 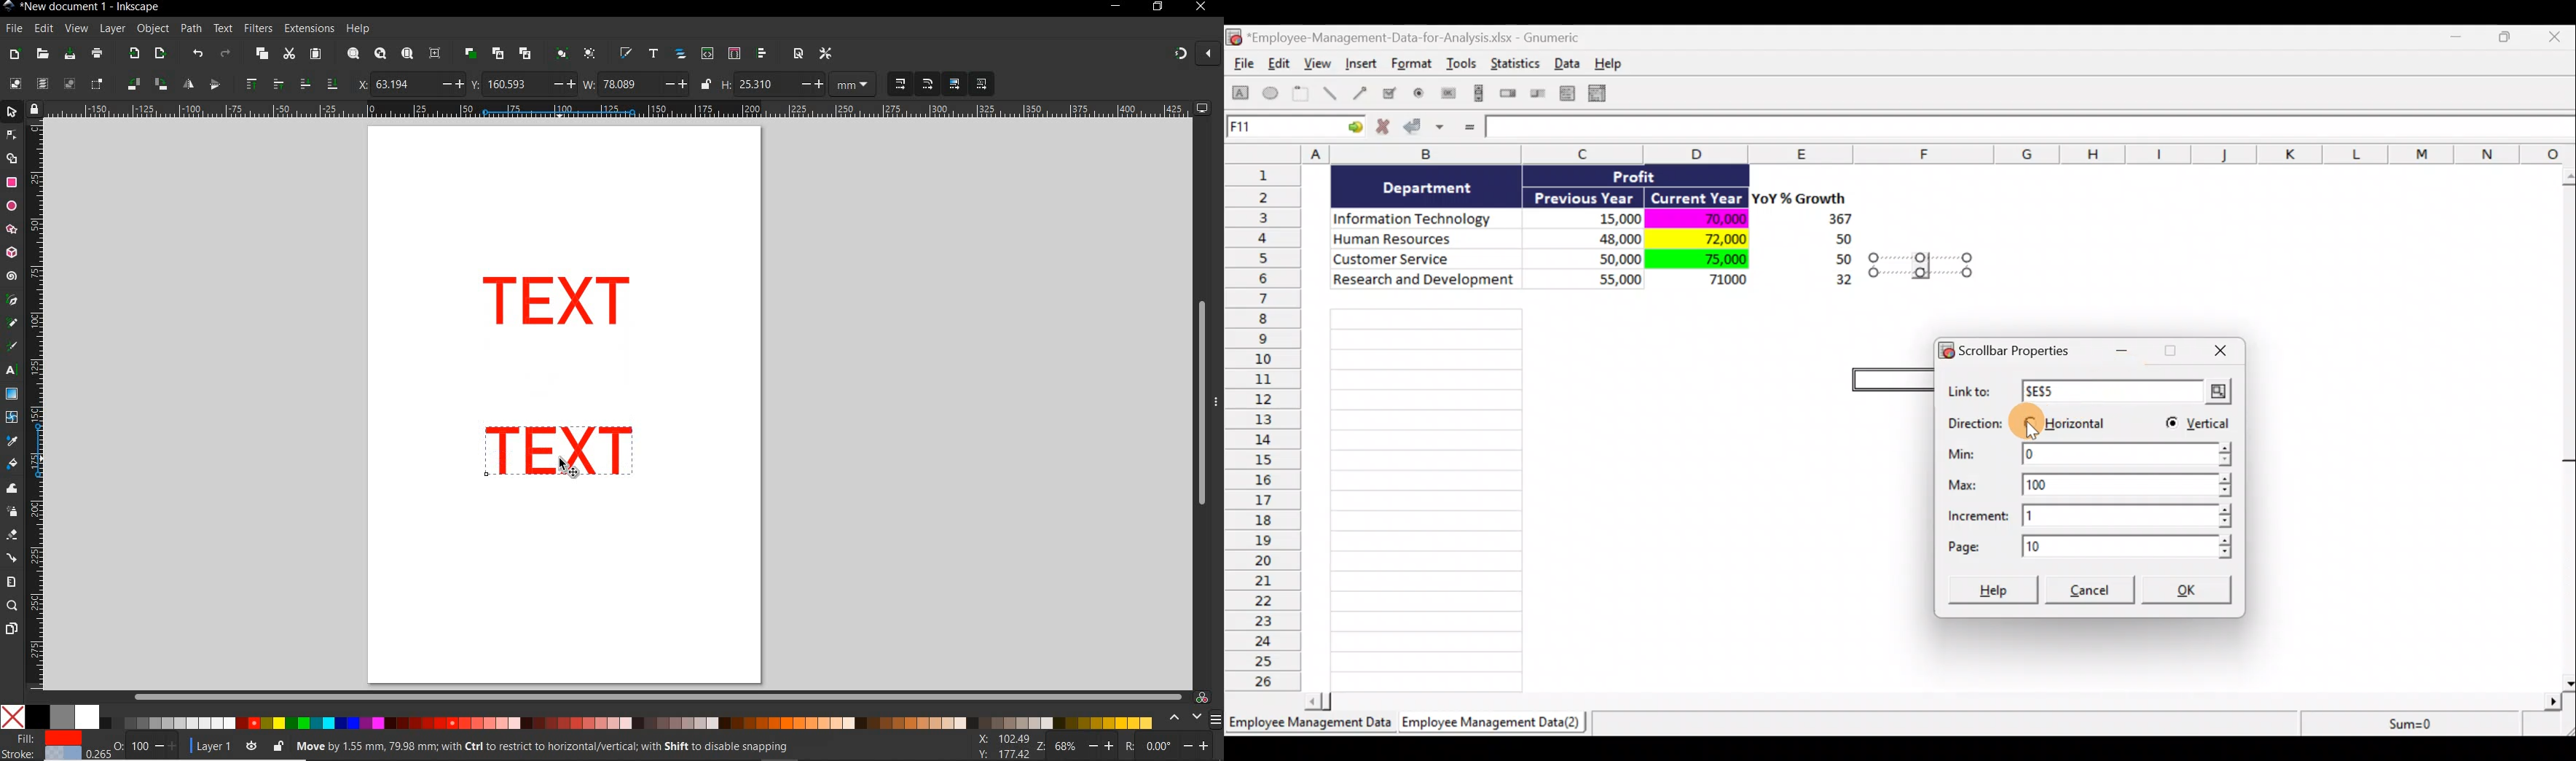 What do you see at coordinates (191, 29) in the screenshot?
I see `path` at bounding box center [191, 29].